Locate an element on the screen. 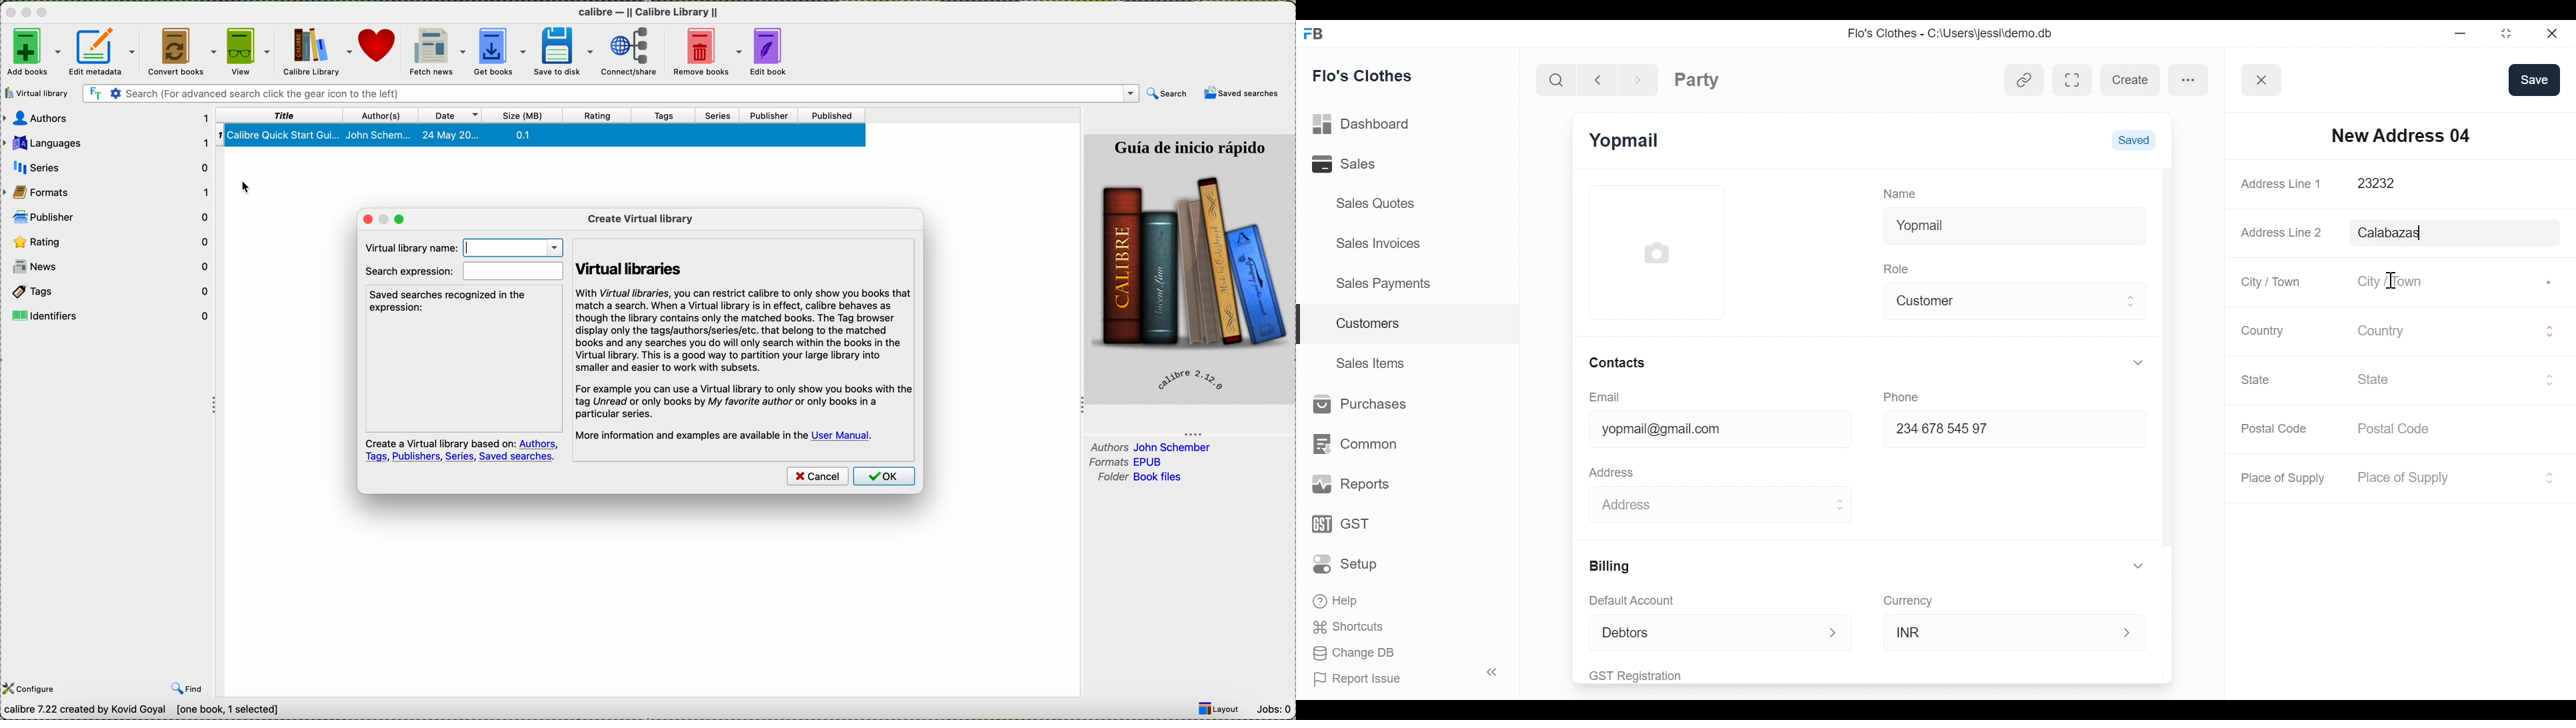 The height and width of the screenshot is (728, 2576). Country is located at coordinates (2445, 329).